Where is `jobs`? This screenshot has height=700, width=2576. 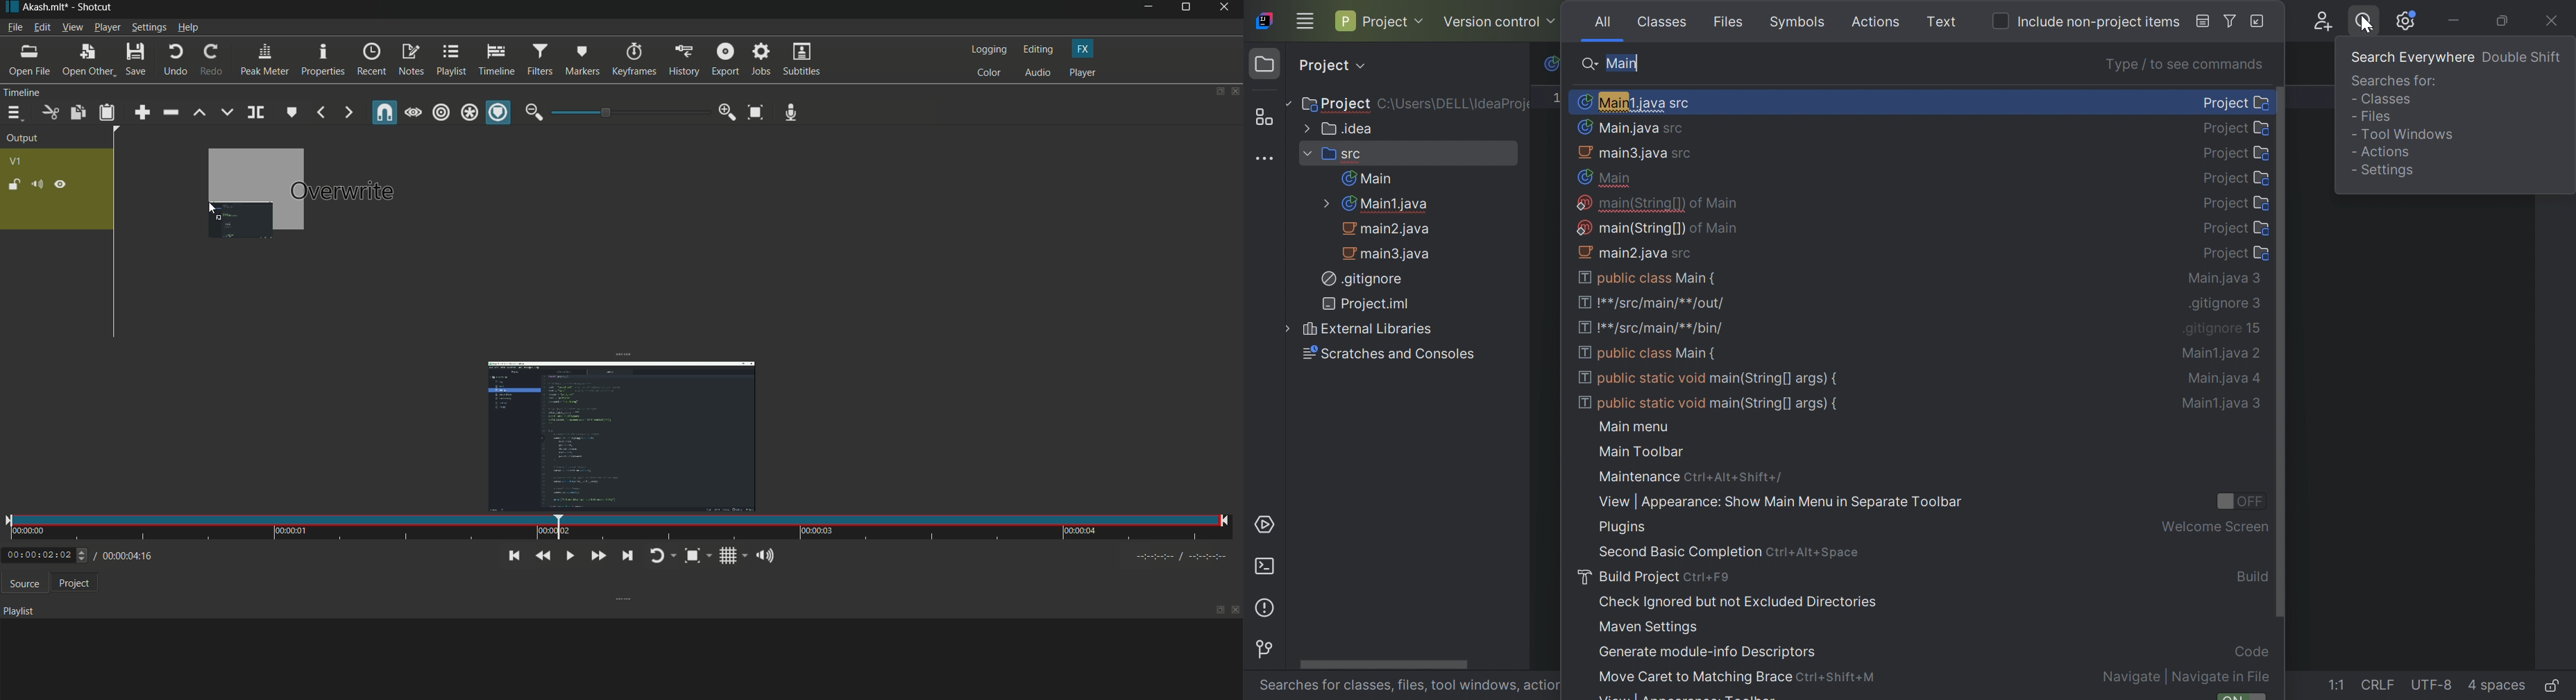 jobs is located at coordinates (761, 60).